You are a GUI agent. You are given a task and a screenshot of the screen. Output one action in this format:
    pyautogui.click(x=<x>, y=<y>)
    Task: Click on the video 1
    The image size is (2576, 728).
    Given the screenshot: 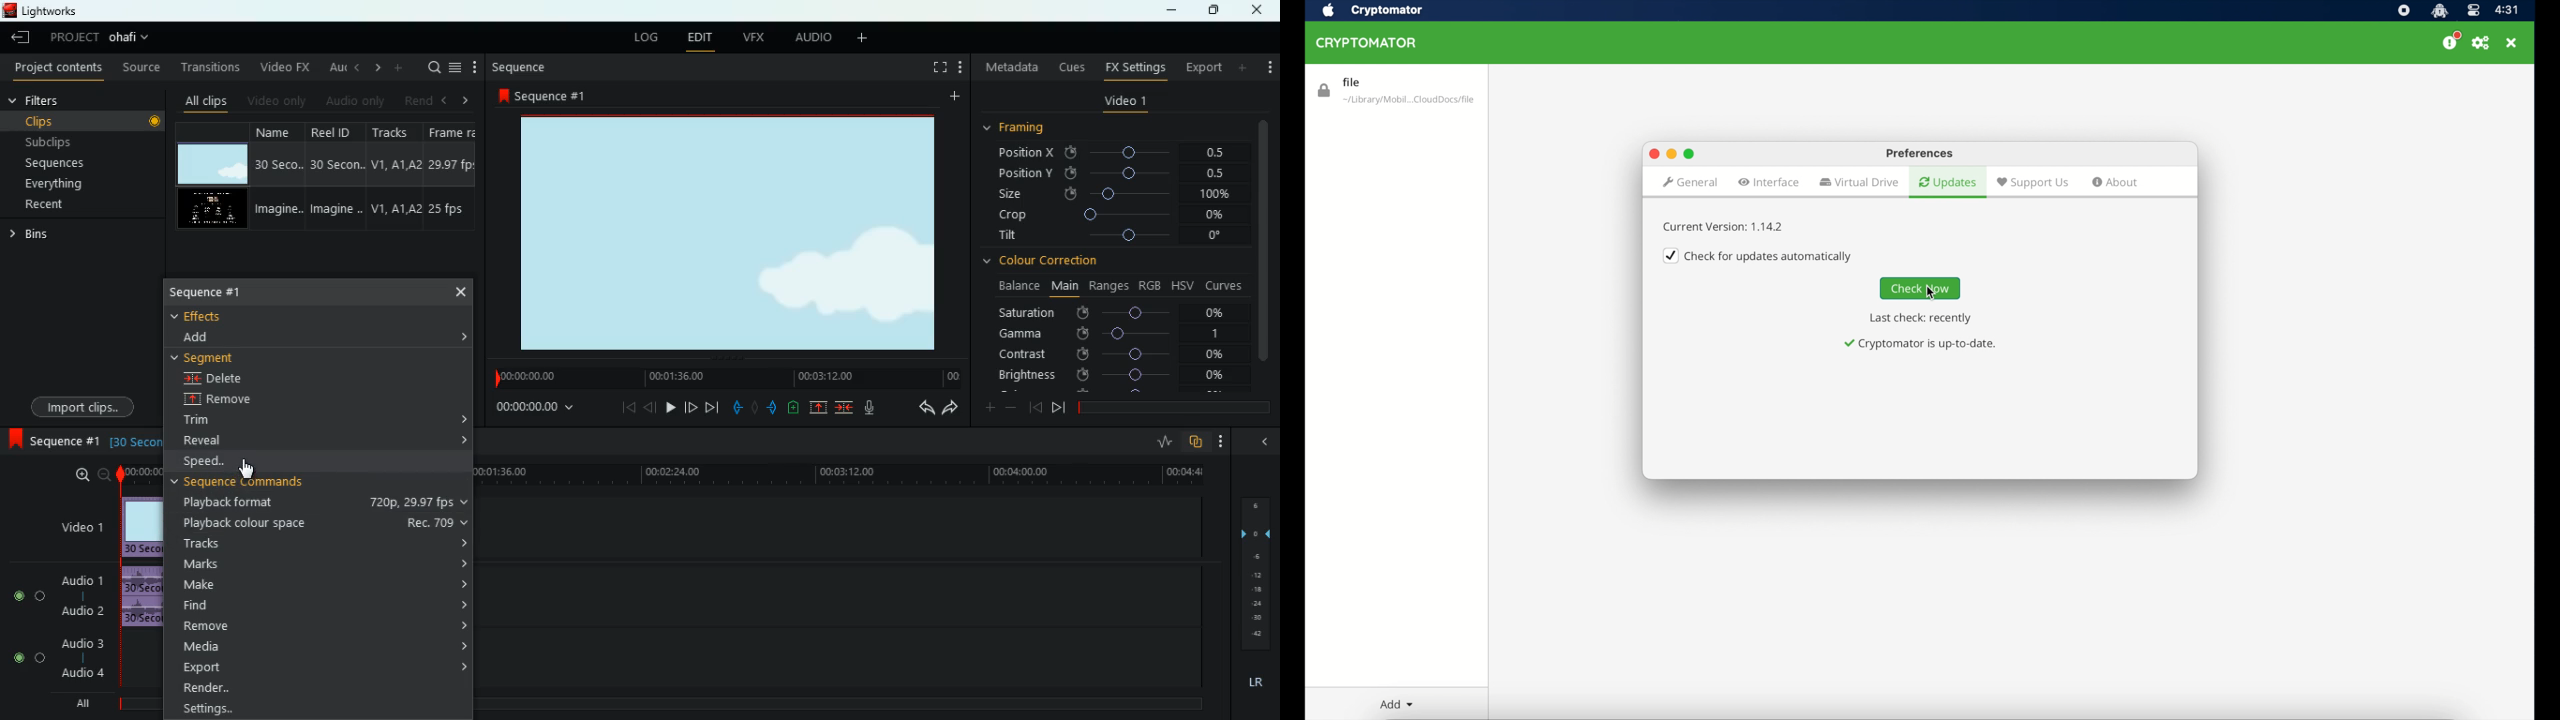 What is the action you would take?
    pyautogui.click(x=1123, y=102)
    